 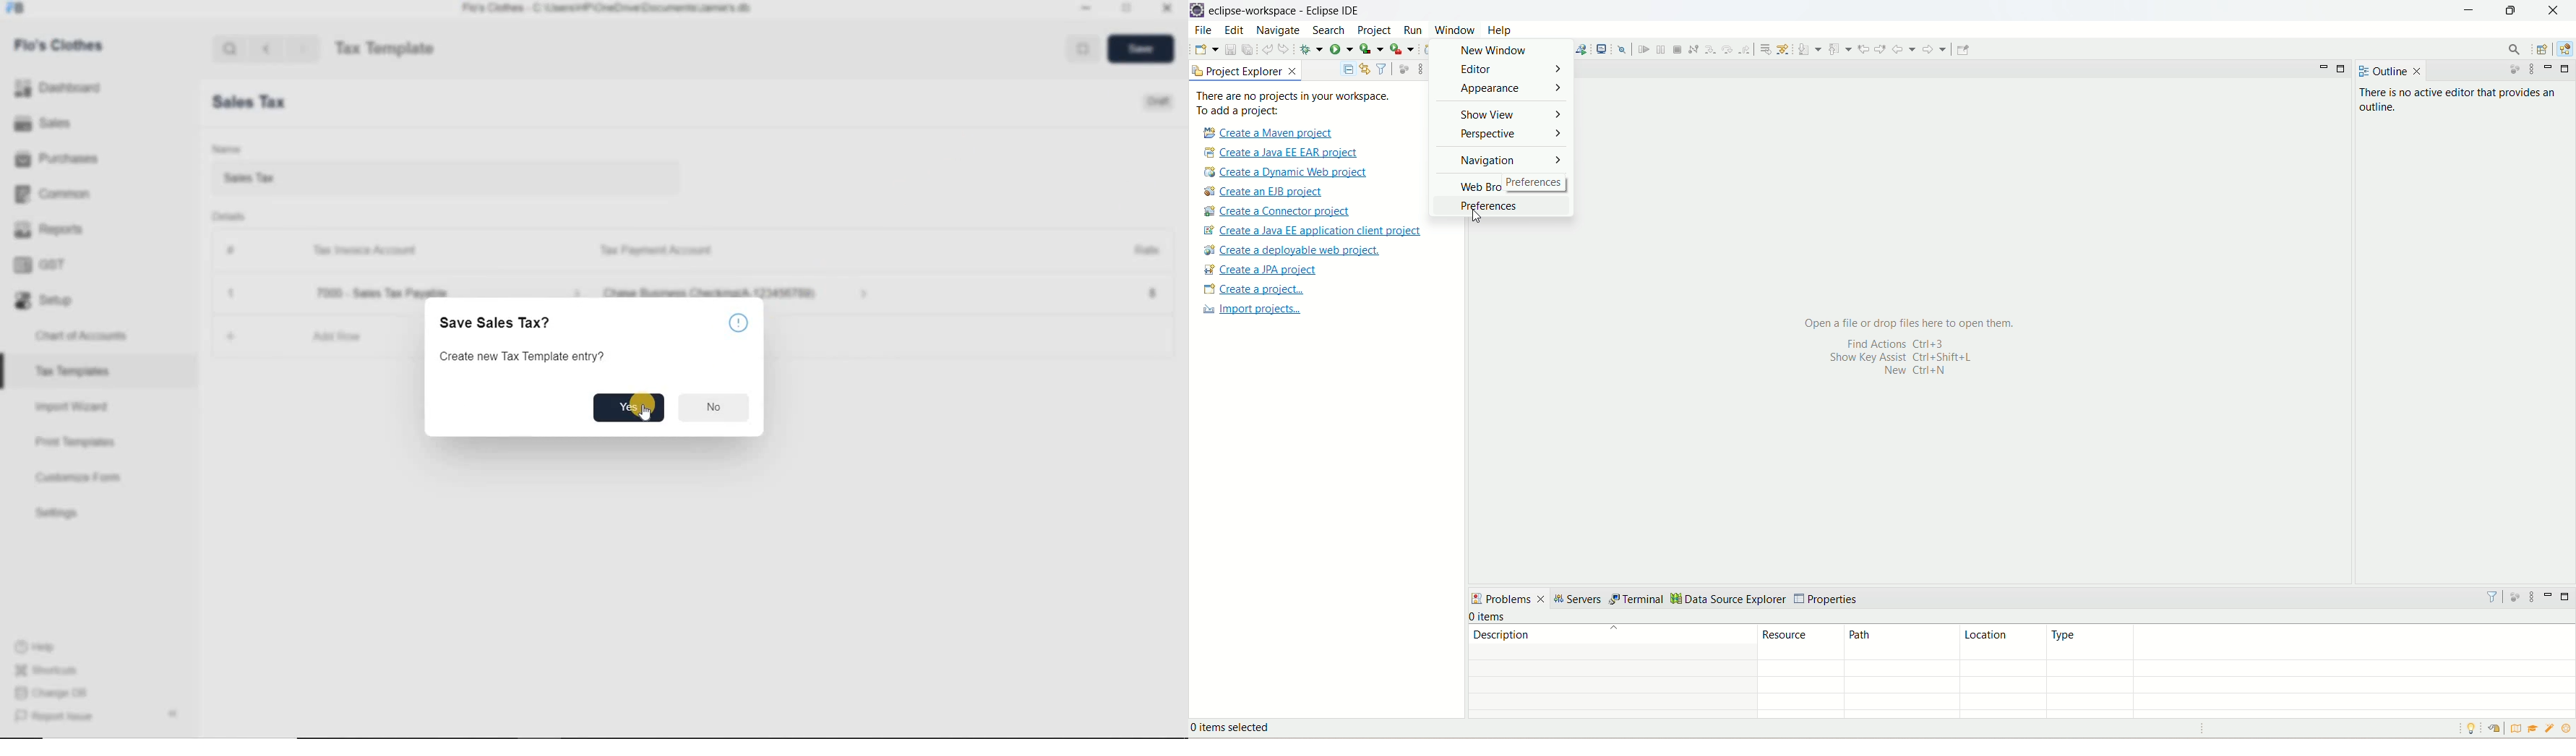 What do you see at coordinates (630, 408) in the screenshot?
I see `Yes` at bounding box center [630, 408].